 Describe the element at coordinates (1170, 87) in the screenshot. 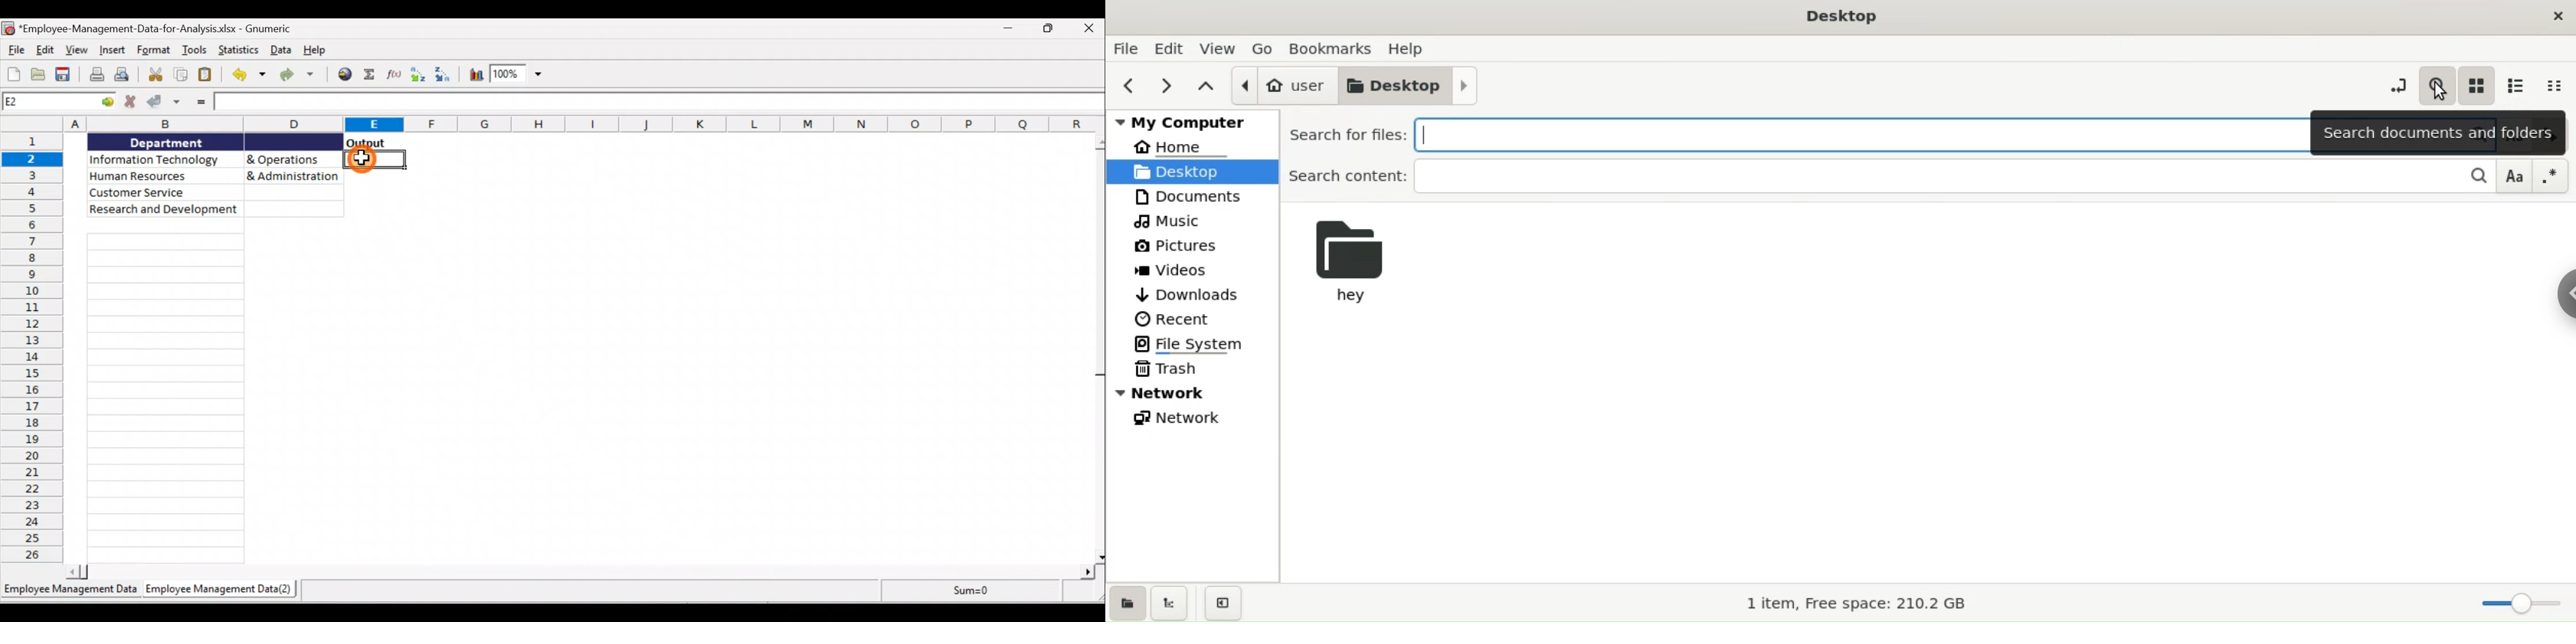

I see `next` at that location.